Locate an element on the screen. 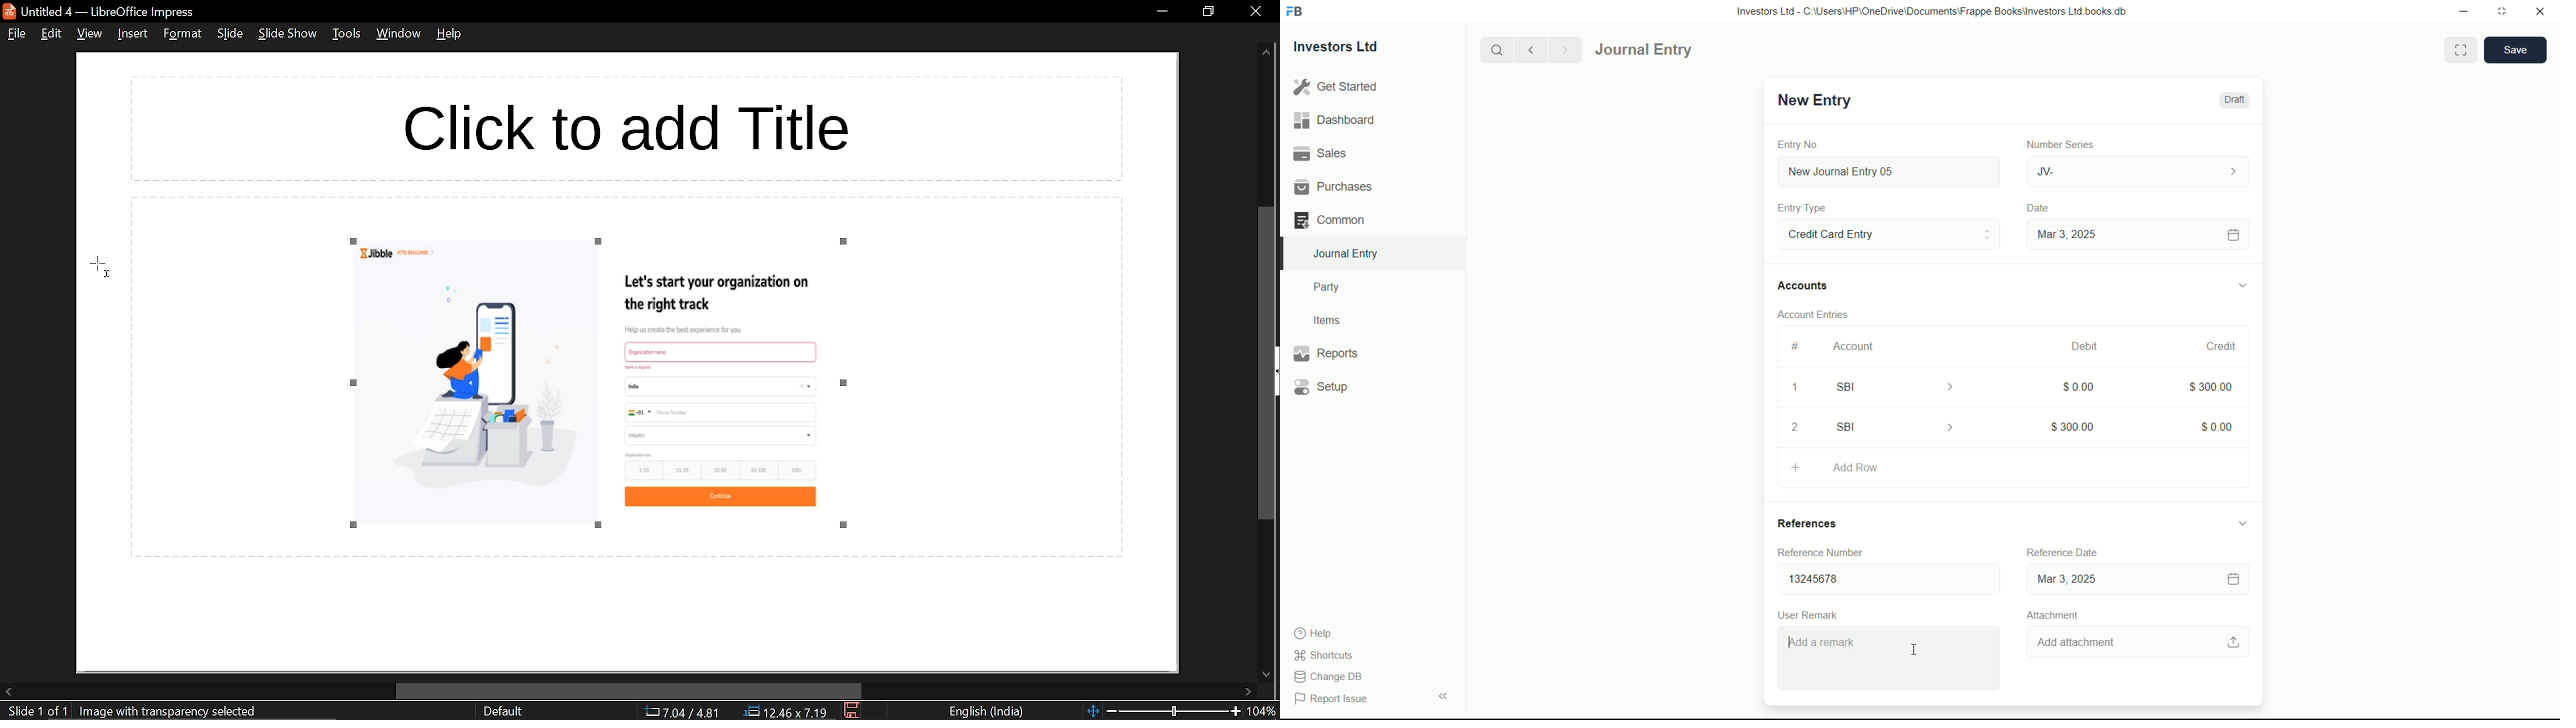 The height and width of the screenshot is (728, 2576). 1 is located at coordinates (1794, 389).